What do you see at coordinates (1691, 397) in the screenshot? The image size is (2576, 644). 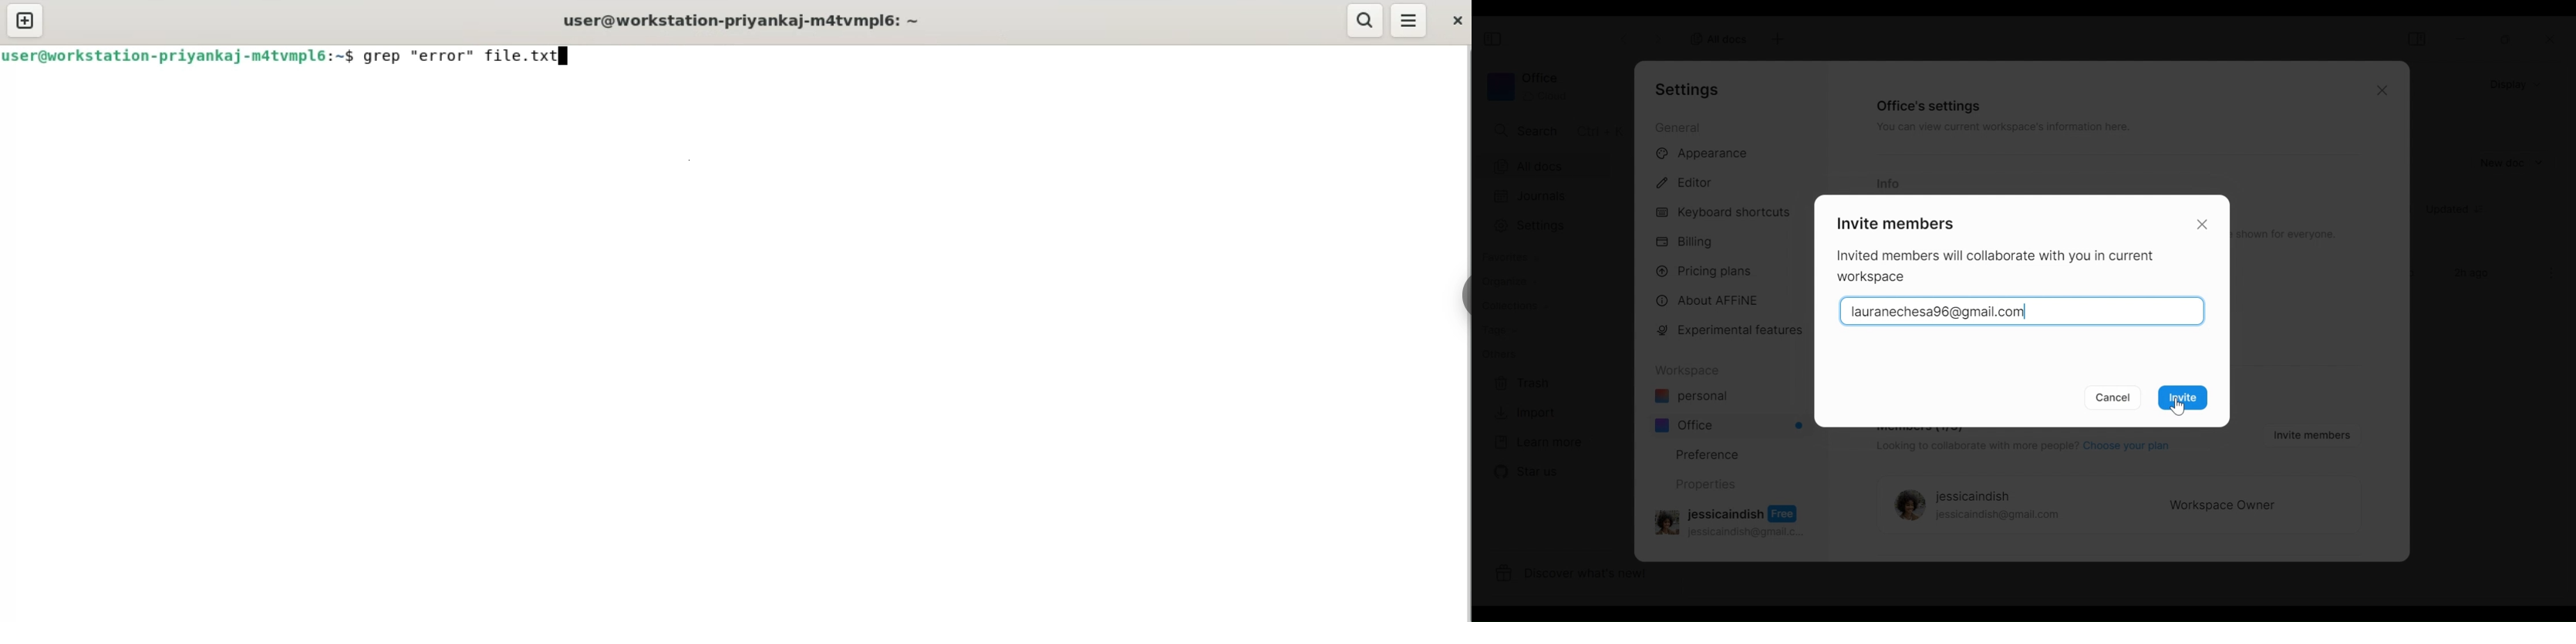 I see `personal` at bounding box center [1691, 397].